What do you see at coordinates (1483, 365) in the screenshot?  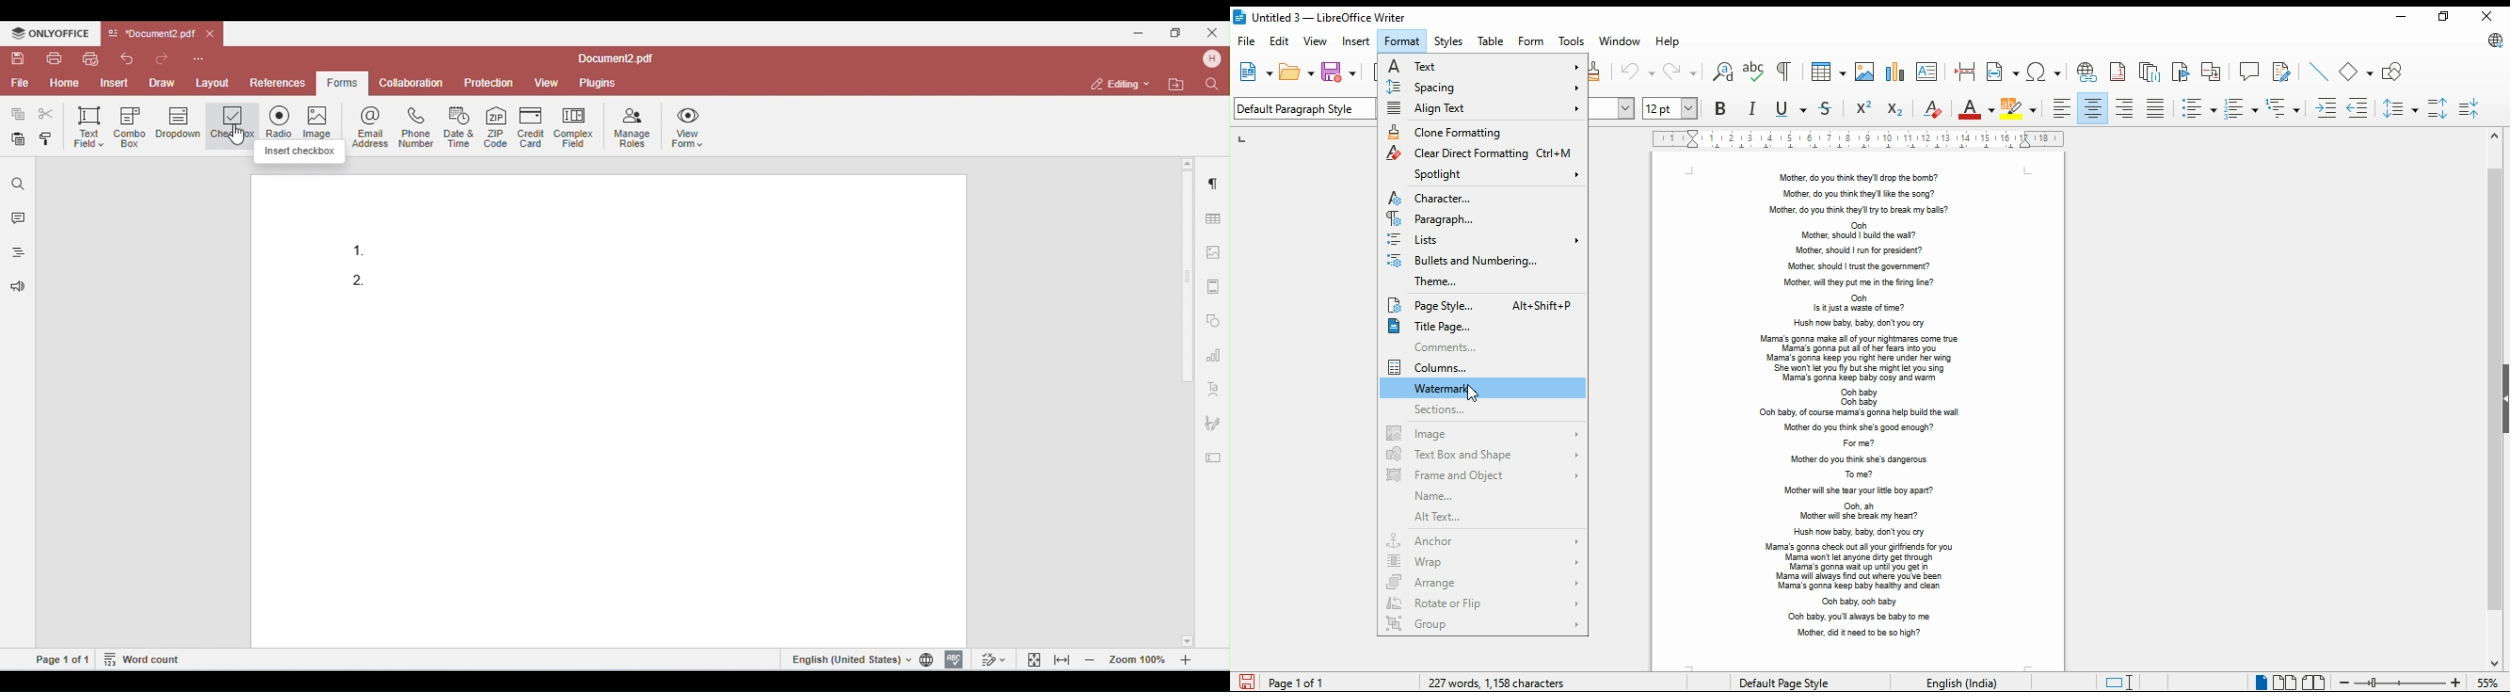 I see `columns` at bounding box center [1483, 365].